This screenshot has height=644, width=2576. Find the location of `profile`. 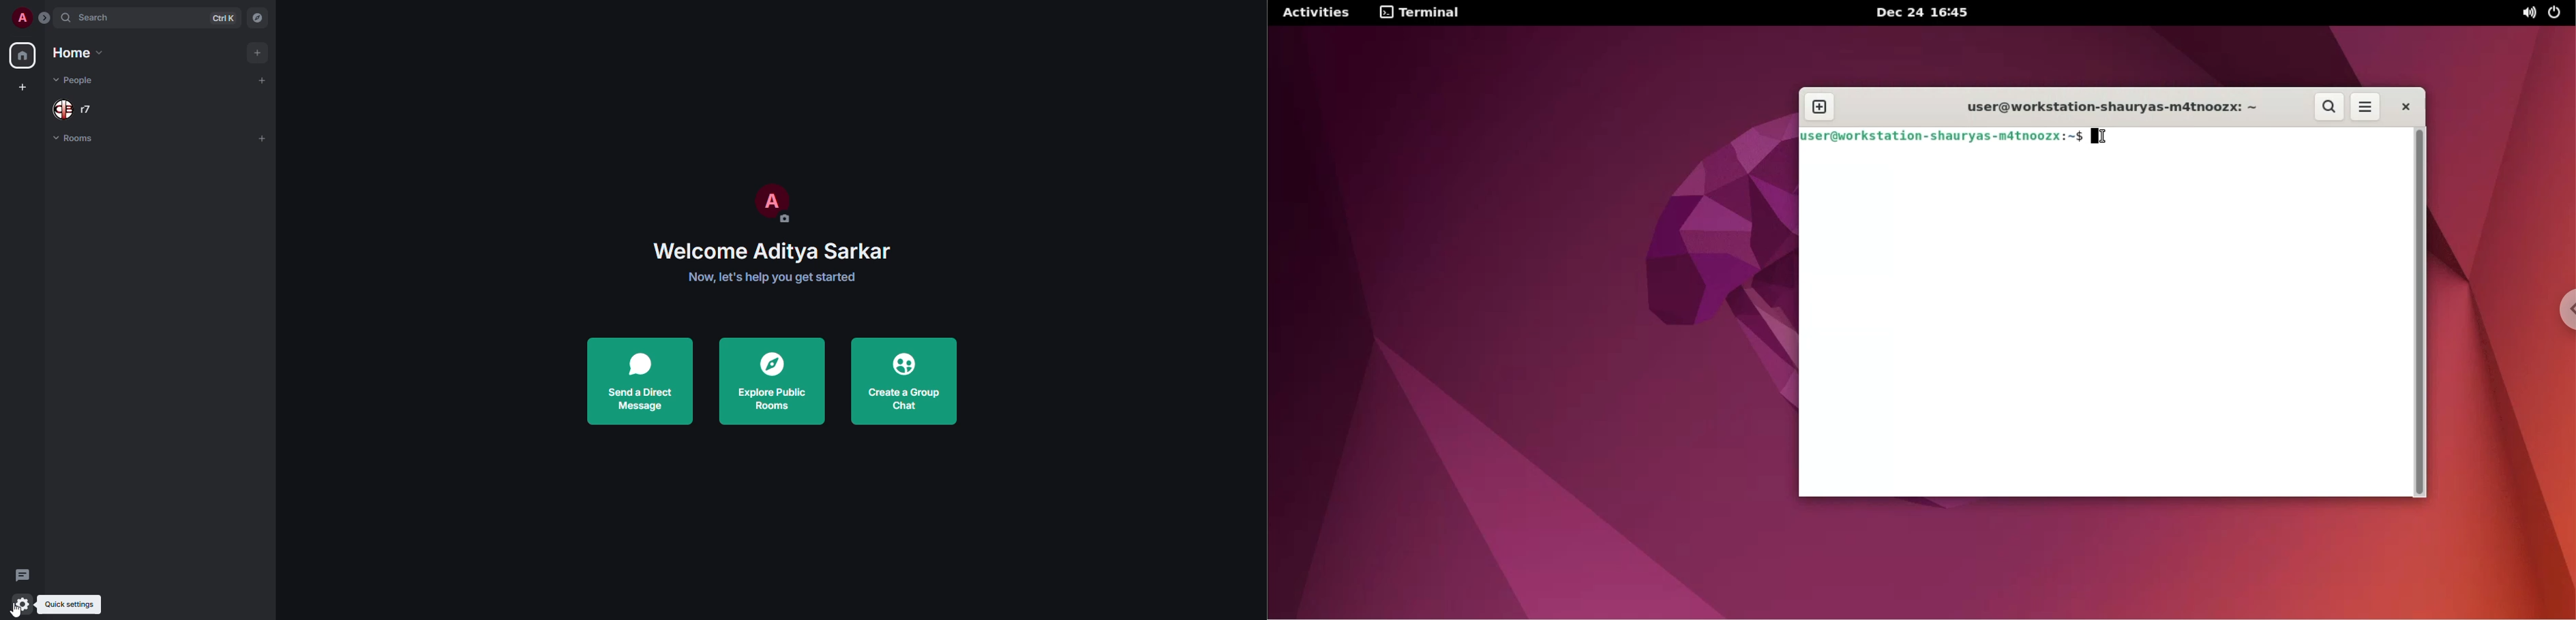

profile is located at coordinates (21, 21).